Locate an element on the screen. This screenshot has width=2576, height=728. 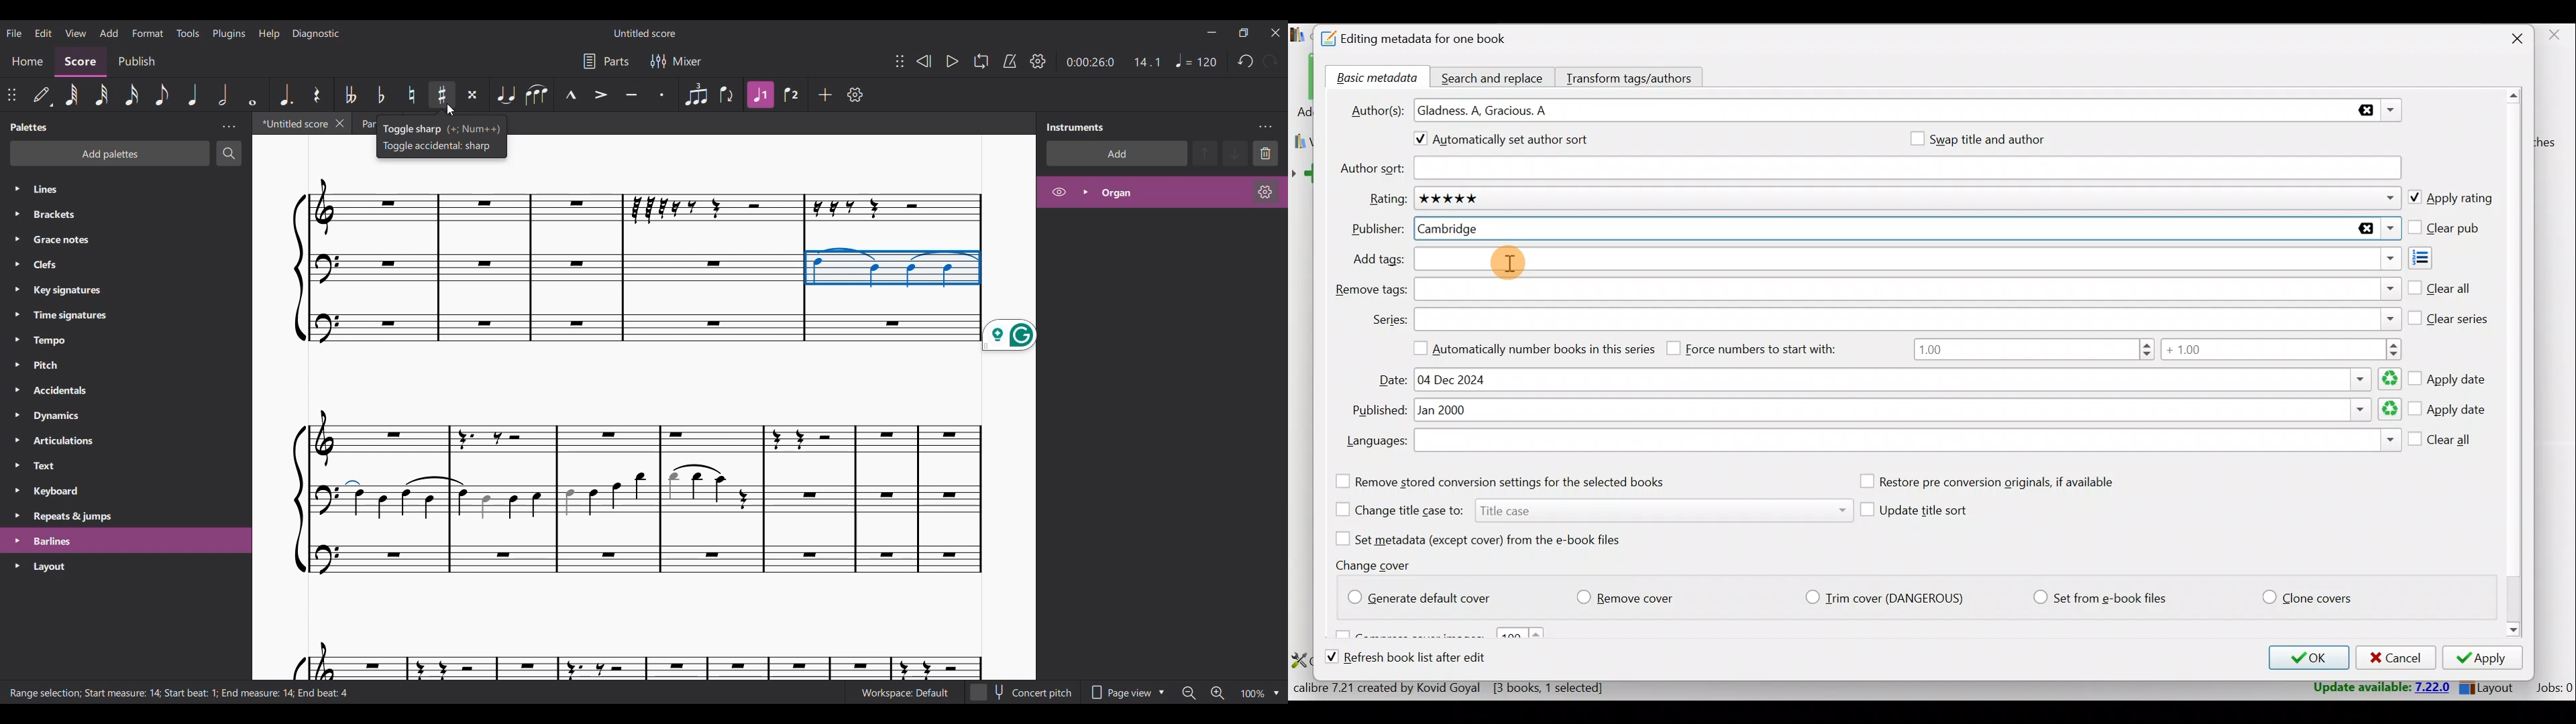
Grammarly extension is located at coordinates (1010, 335).